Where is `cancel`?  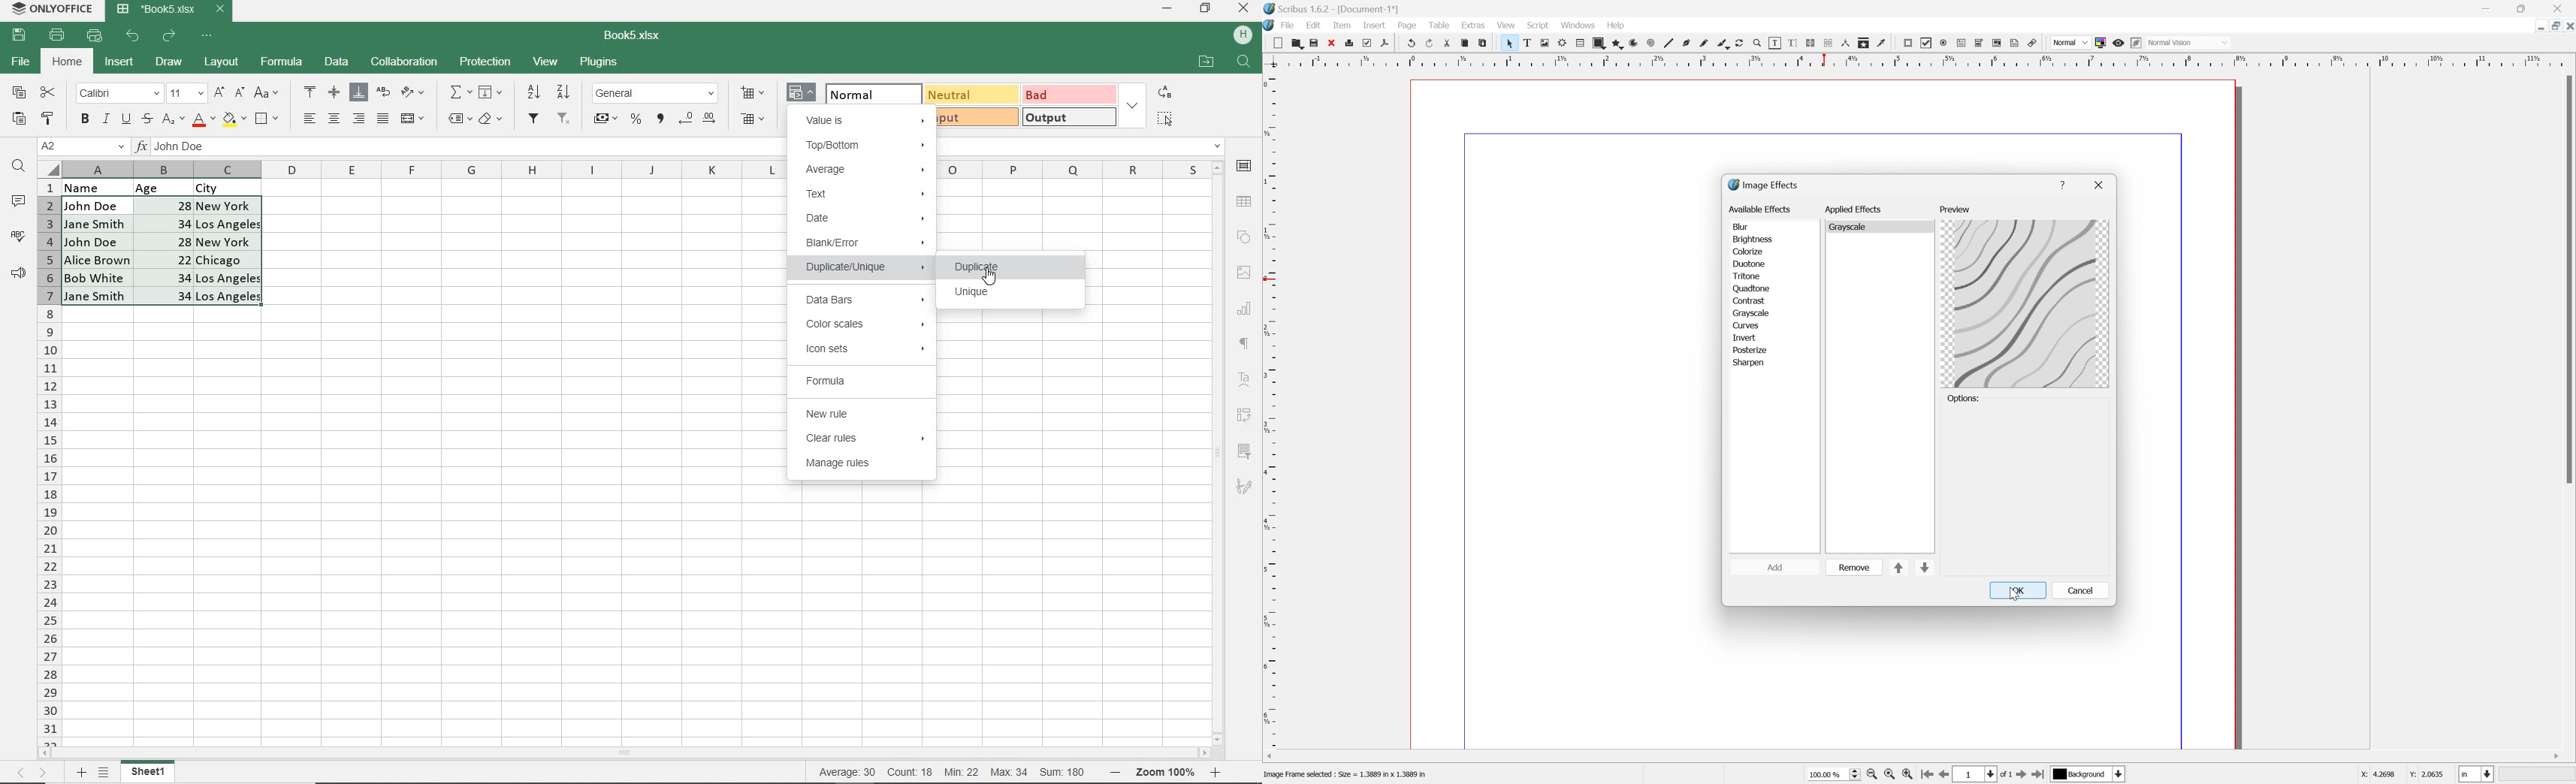
cancel is located at coordinates (2081, 590).